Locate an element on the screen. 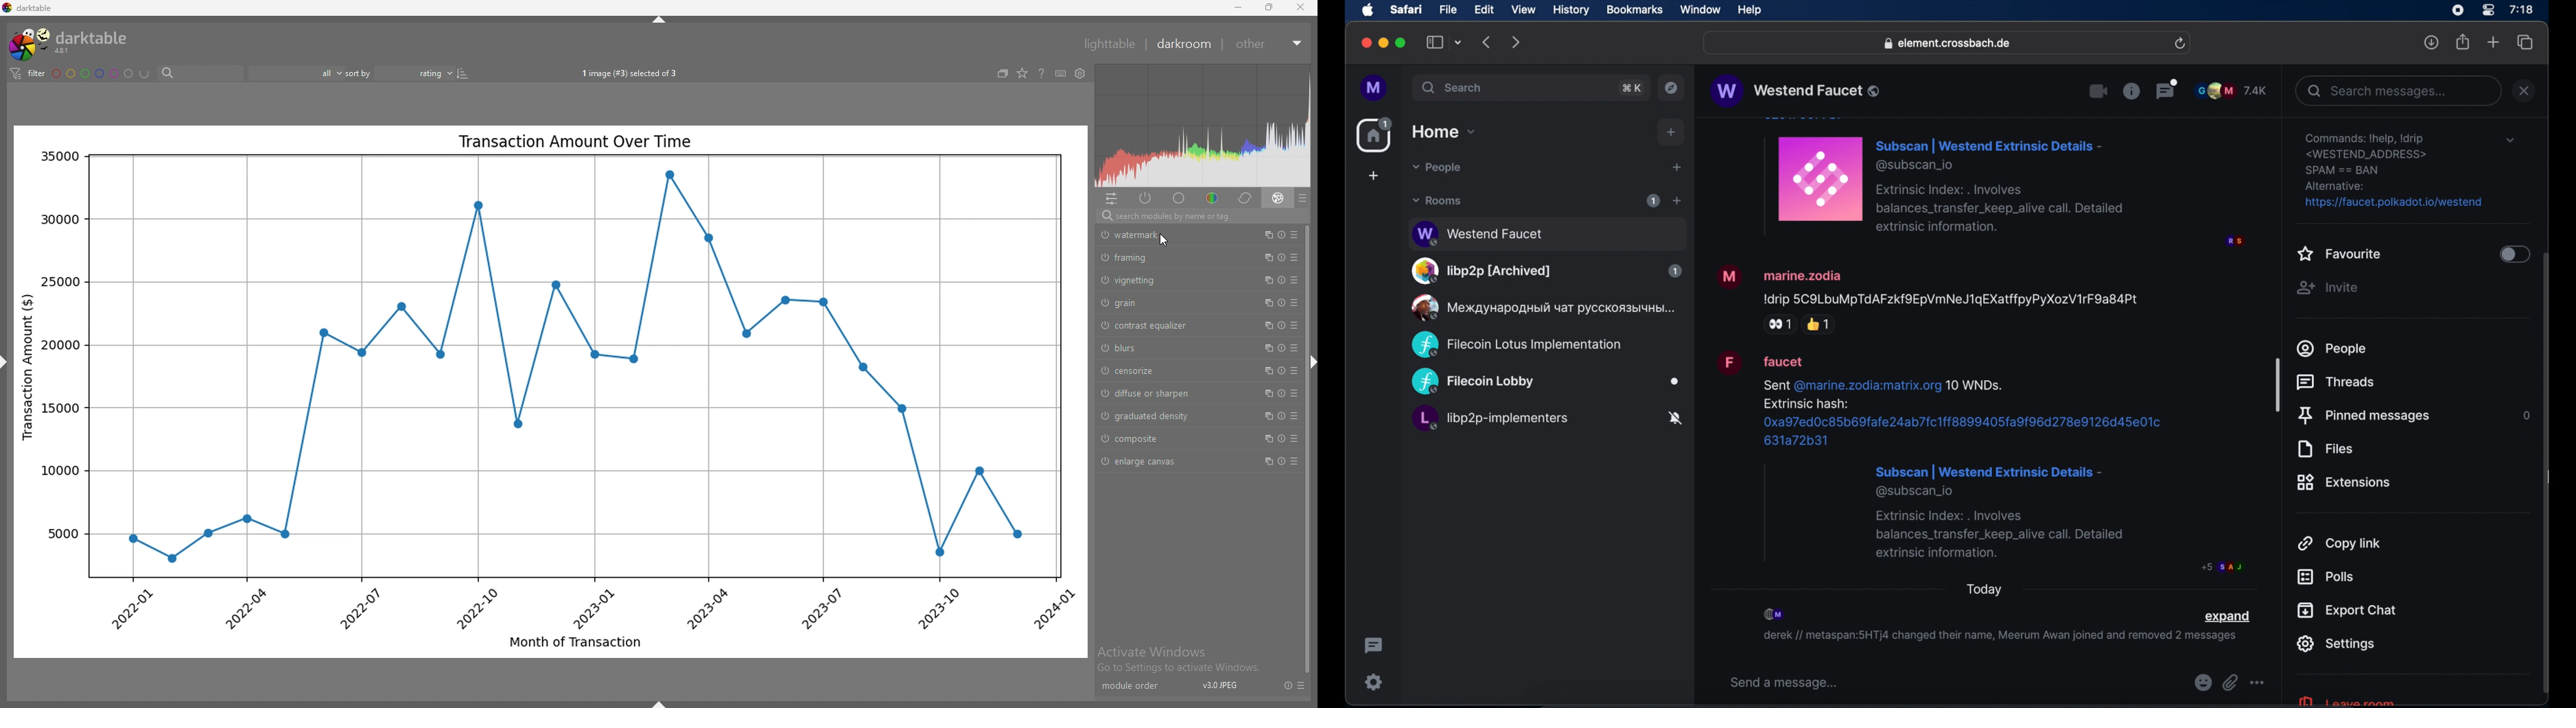 This screenshot has width=2576, height=728. public room is located at coordinates (1546, 271).